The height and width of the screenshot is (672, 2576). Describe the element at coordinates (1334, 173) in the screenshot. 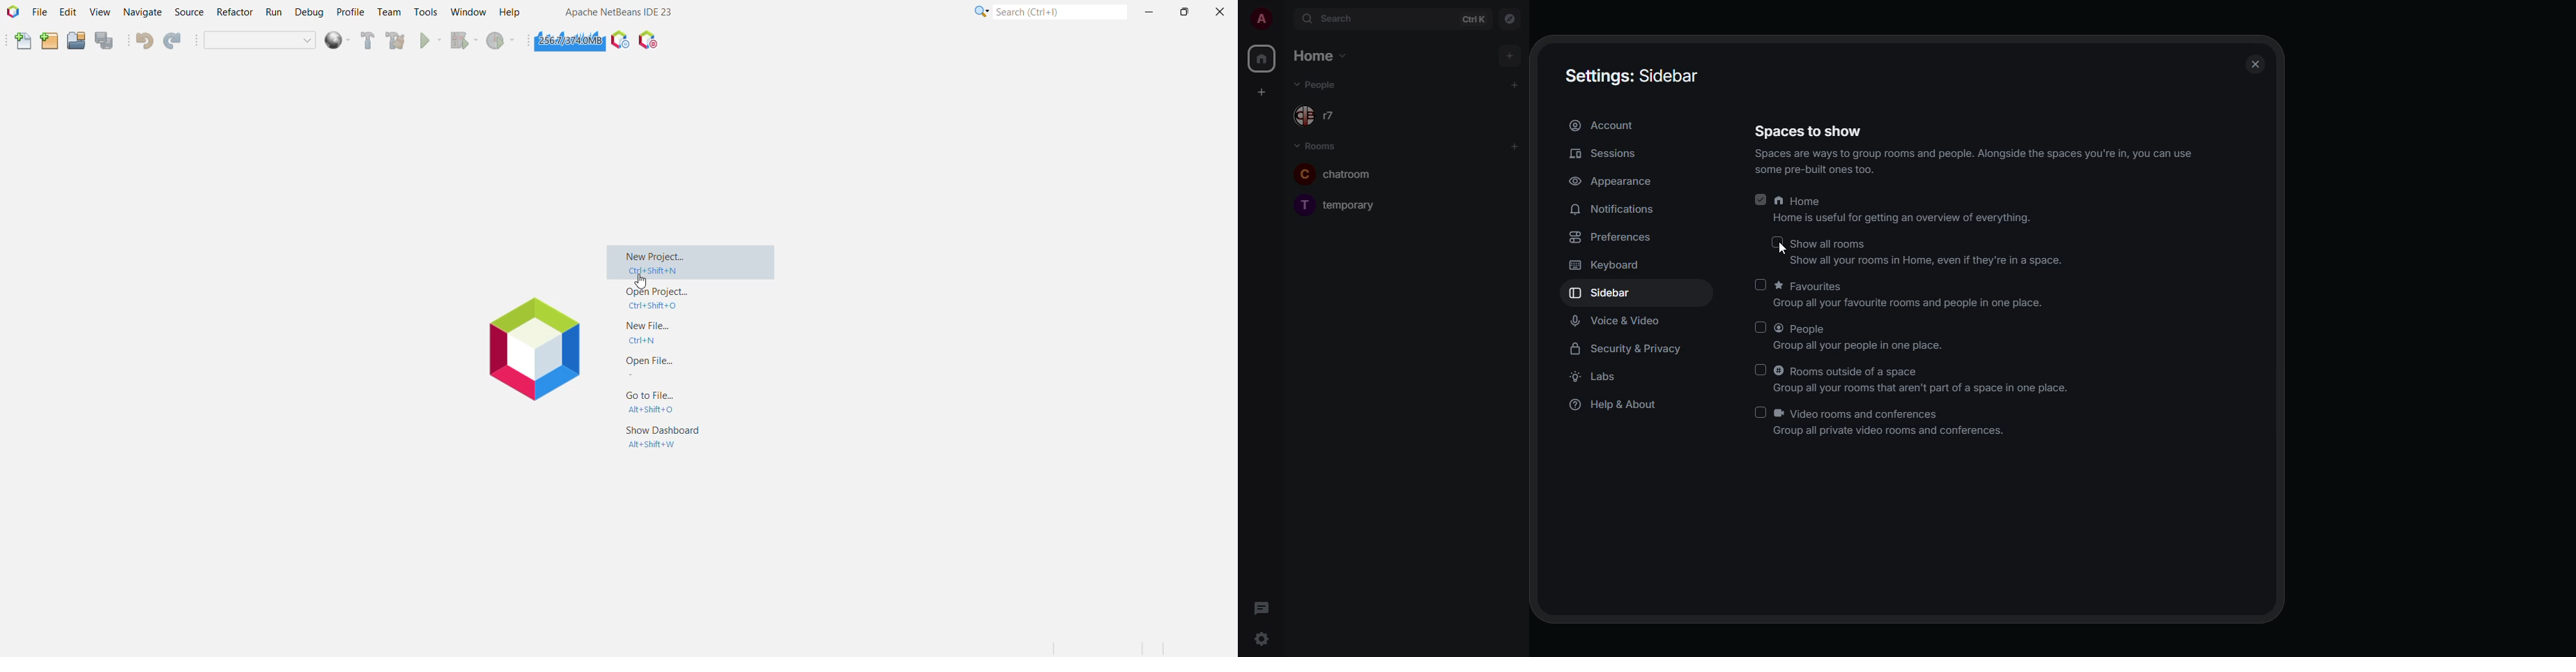

I see `chatroom` at that location.